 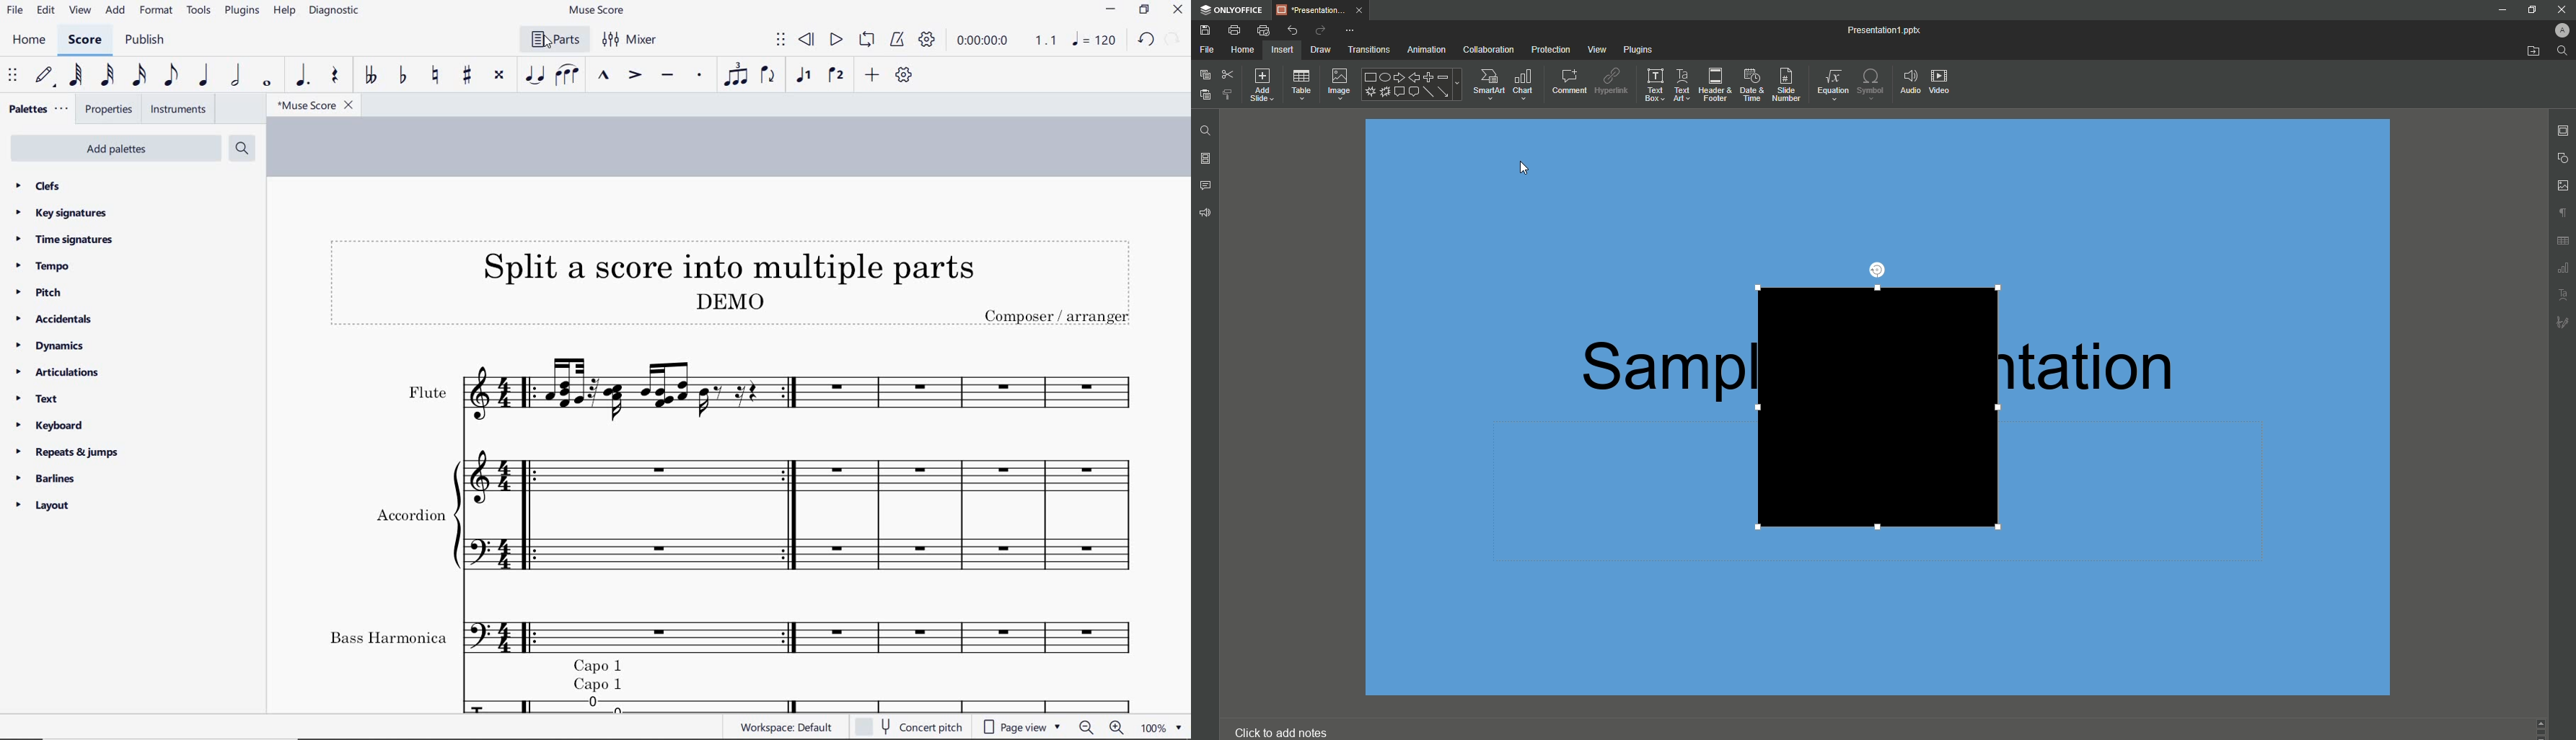 I want to click on tie, so click(x=535, y=76).